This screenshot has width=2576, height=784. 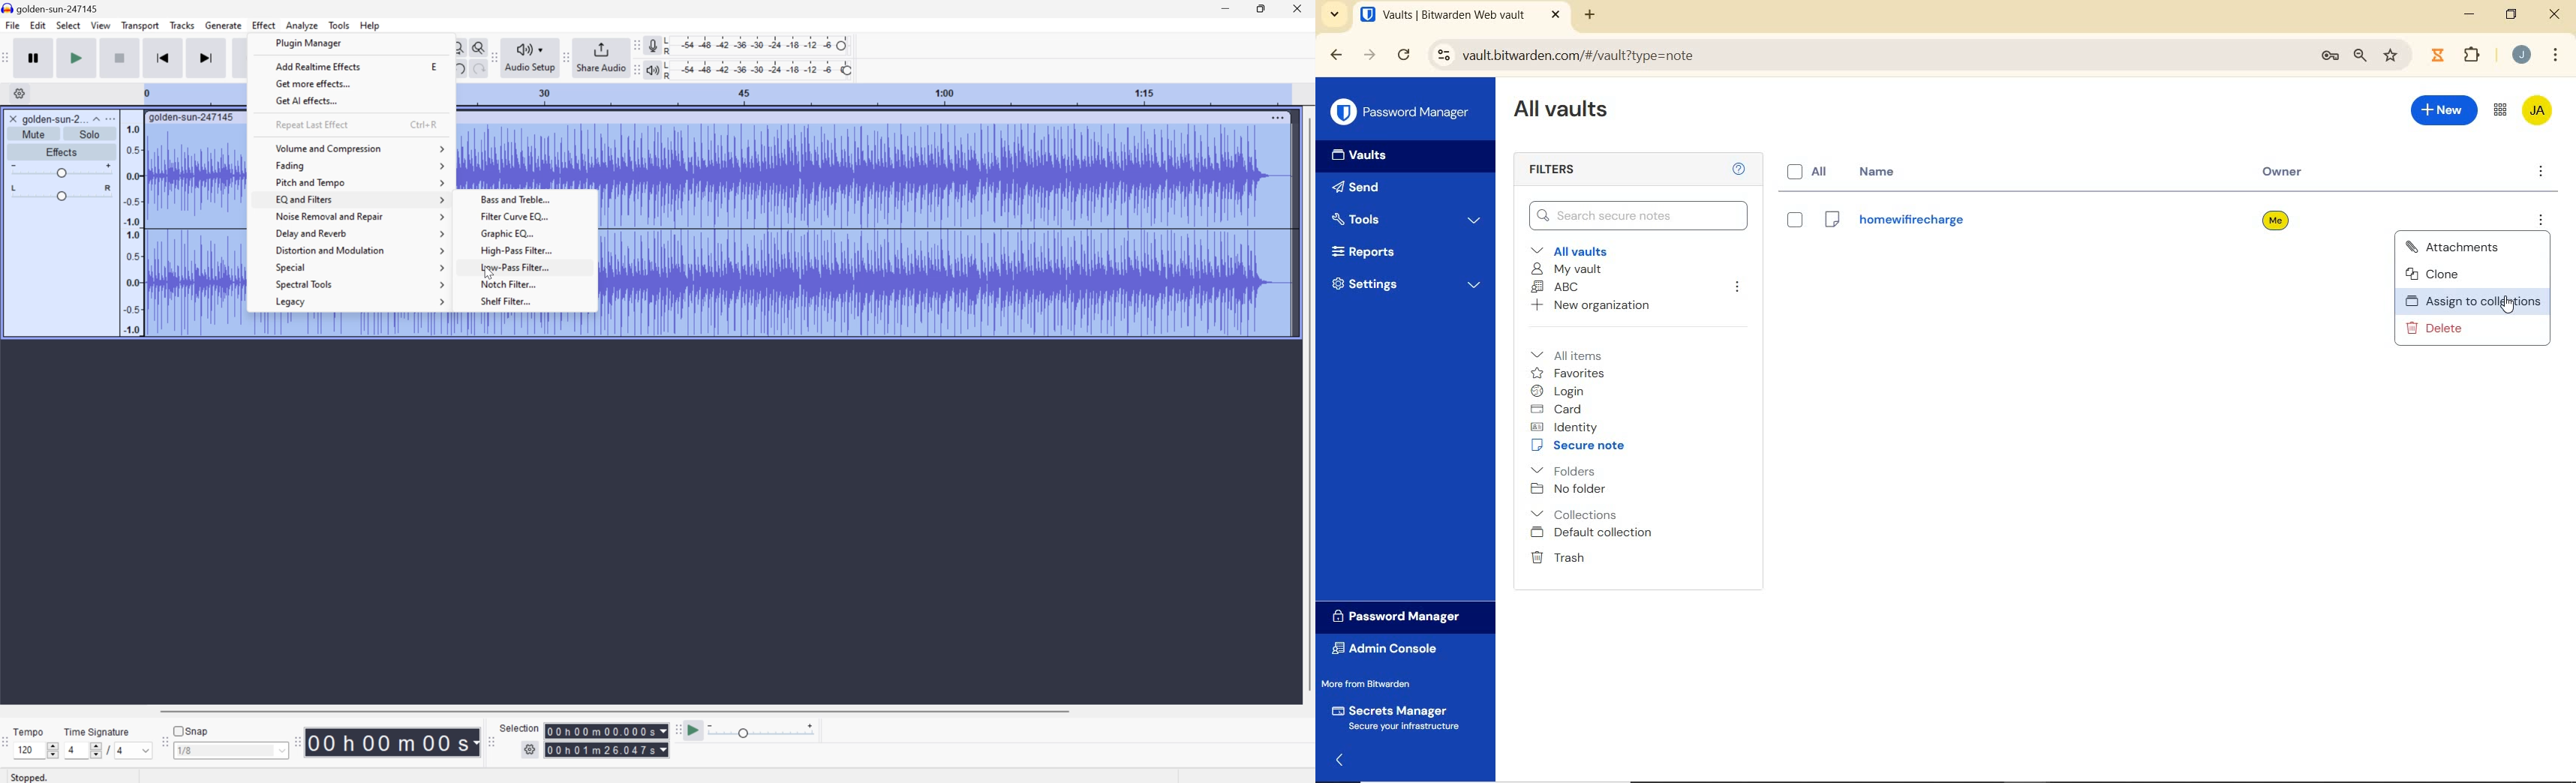 What do you see at coordinates (2539, 172) in the screenshot?
I see `more options` at bounding box center [2539, 172].